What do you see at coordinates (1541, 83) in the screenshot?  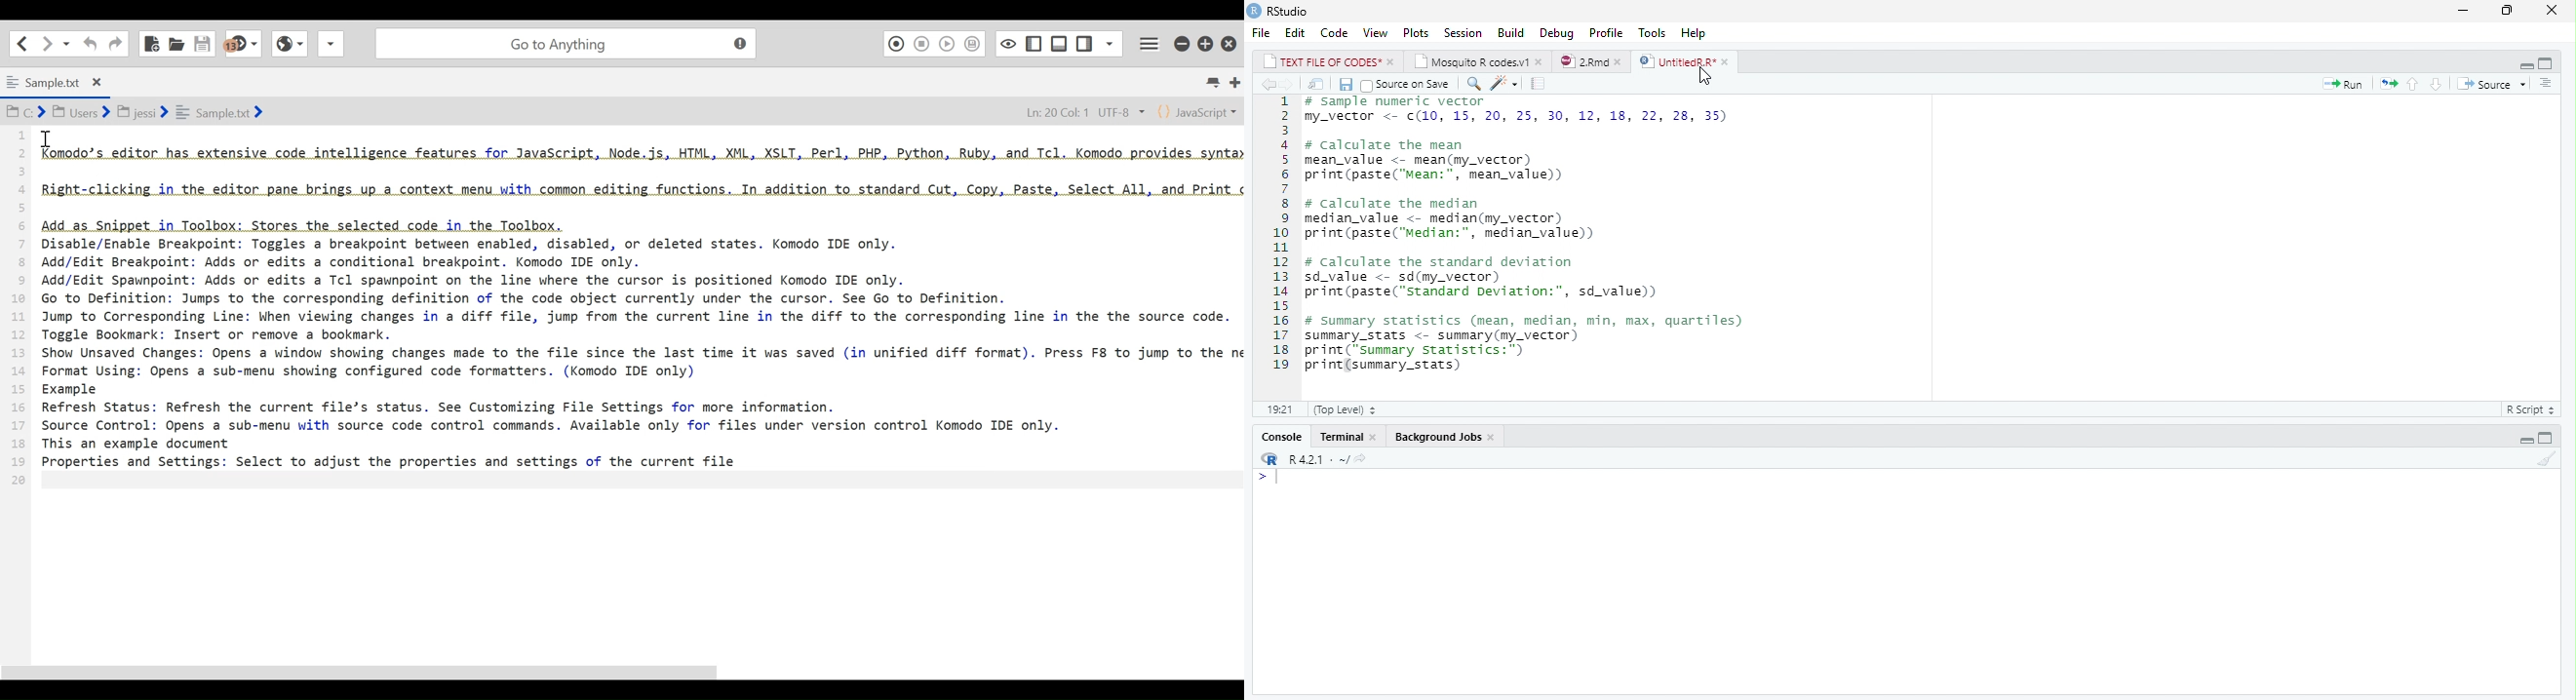 I see `compile report` at bounding box center [1541, 83].